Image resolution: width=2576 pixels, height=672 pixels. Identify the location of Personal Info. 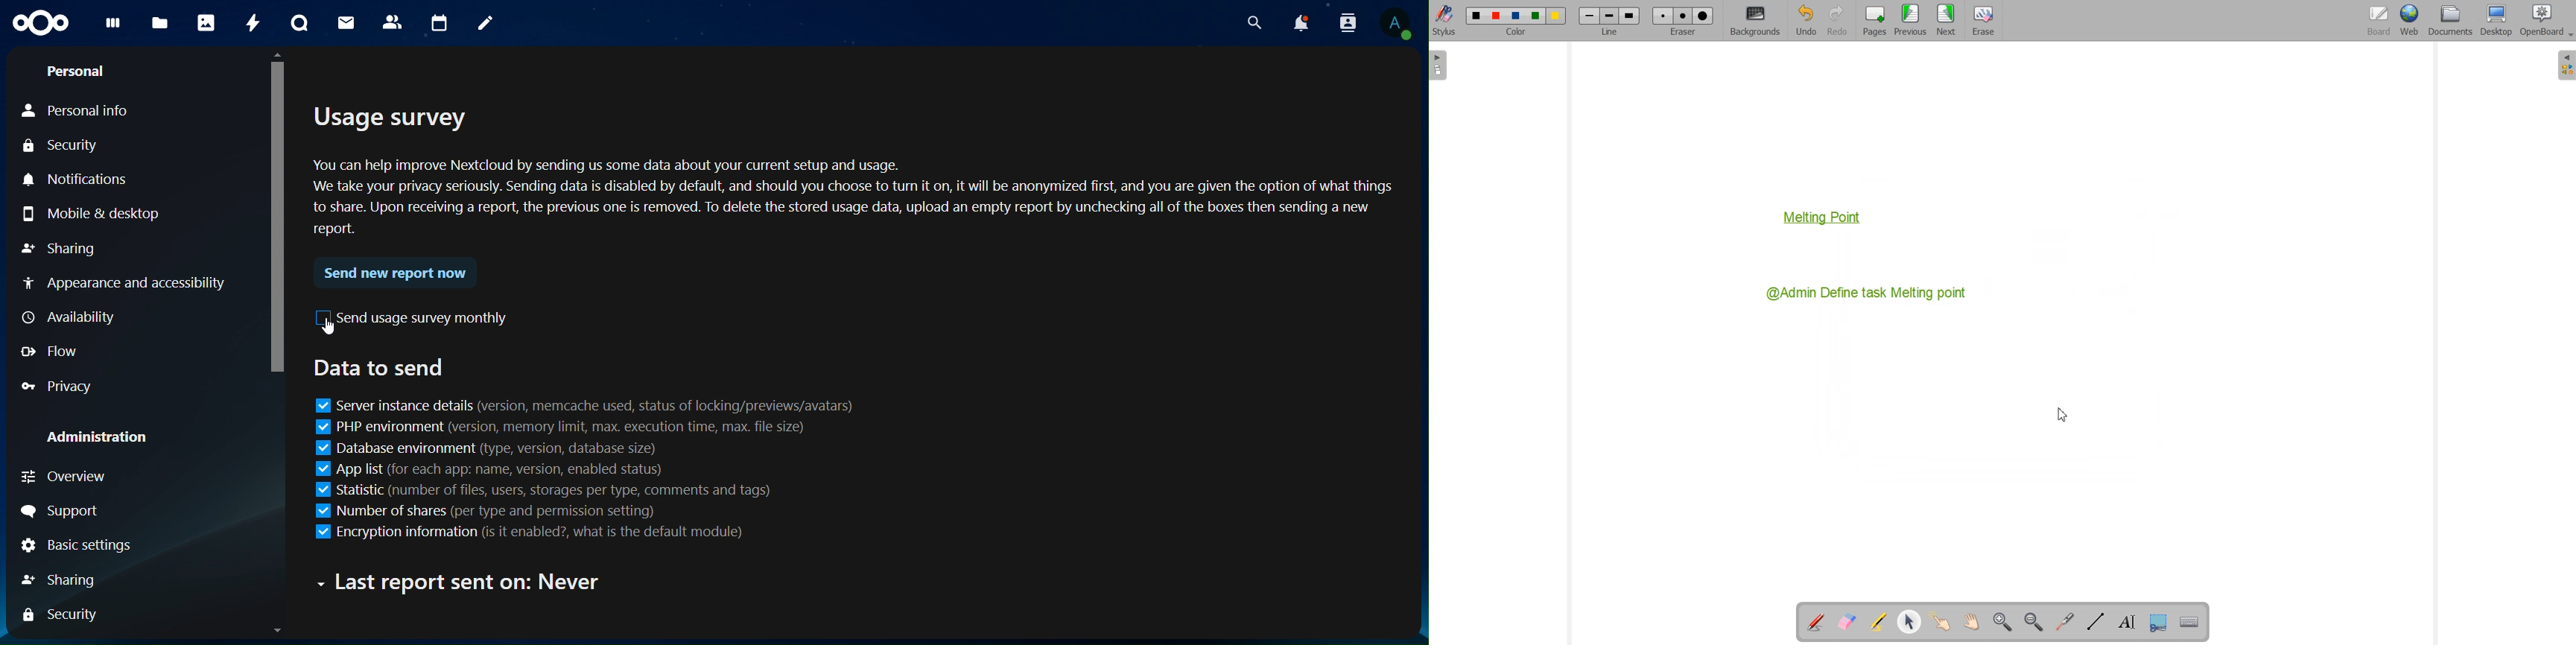
(99, 112).